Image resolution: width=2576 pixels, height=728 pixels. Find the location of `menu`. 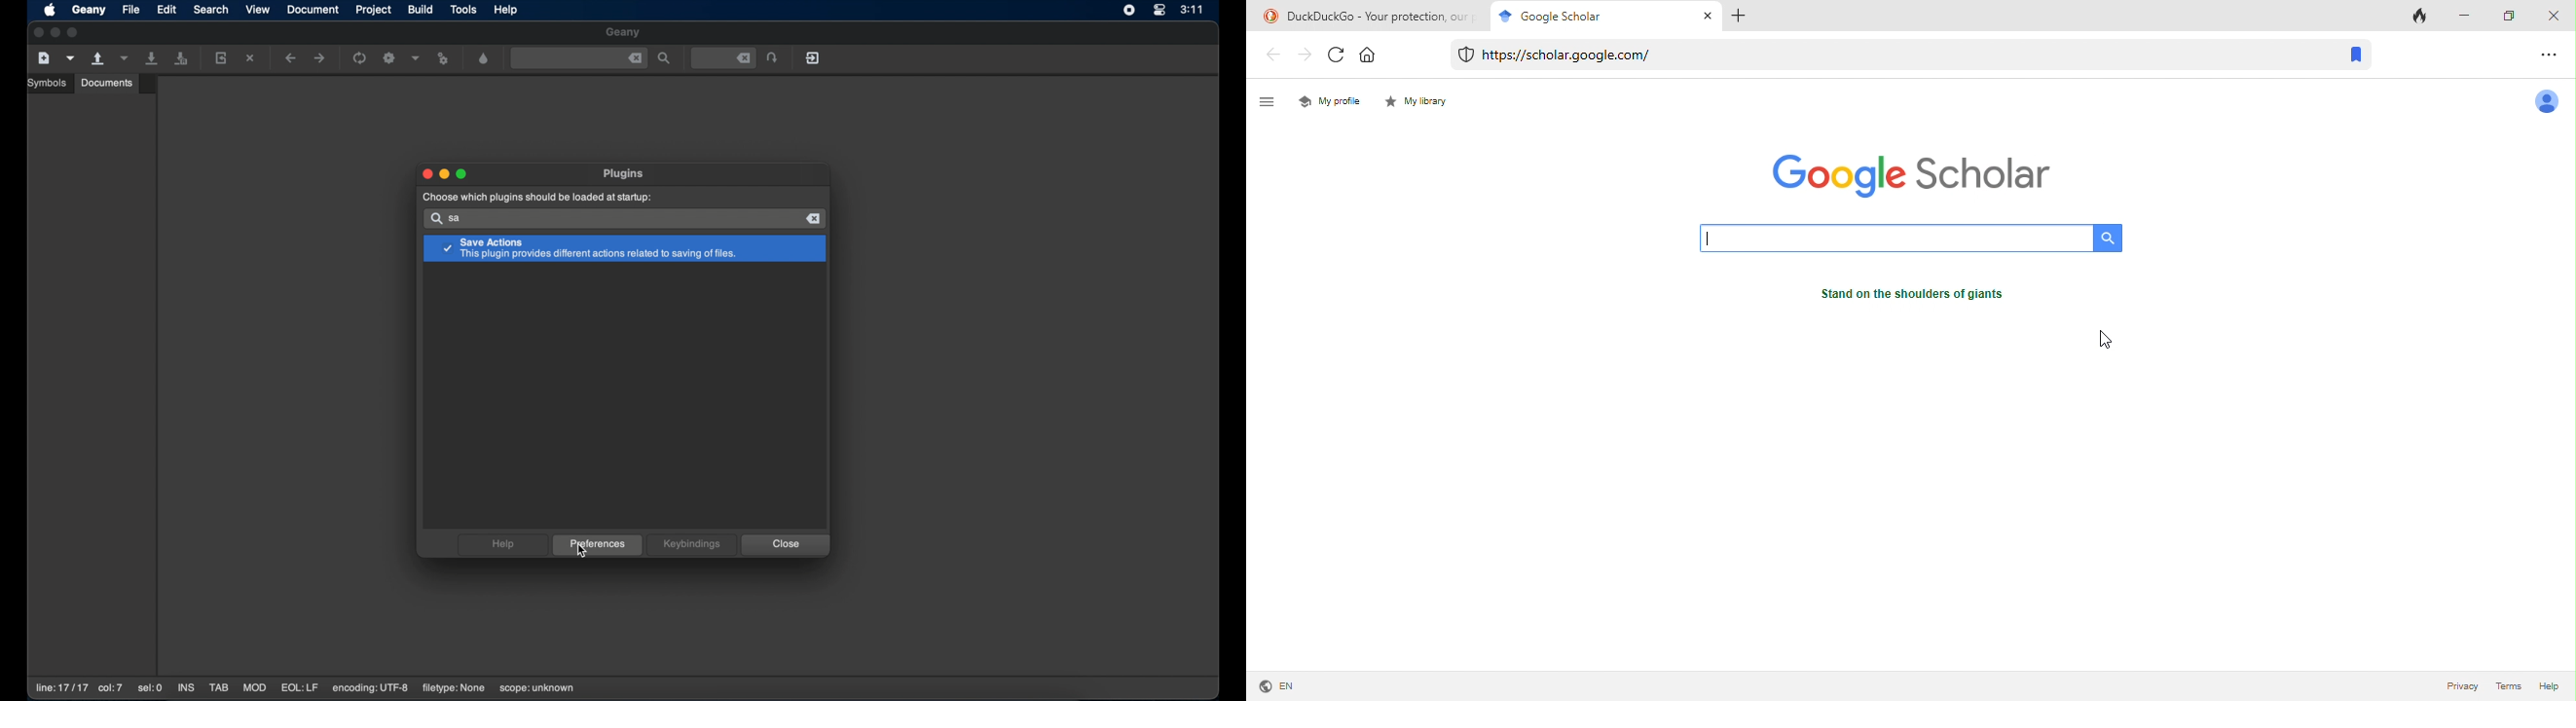

menu is located at coordinates (1270, 101).